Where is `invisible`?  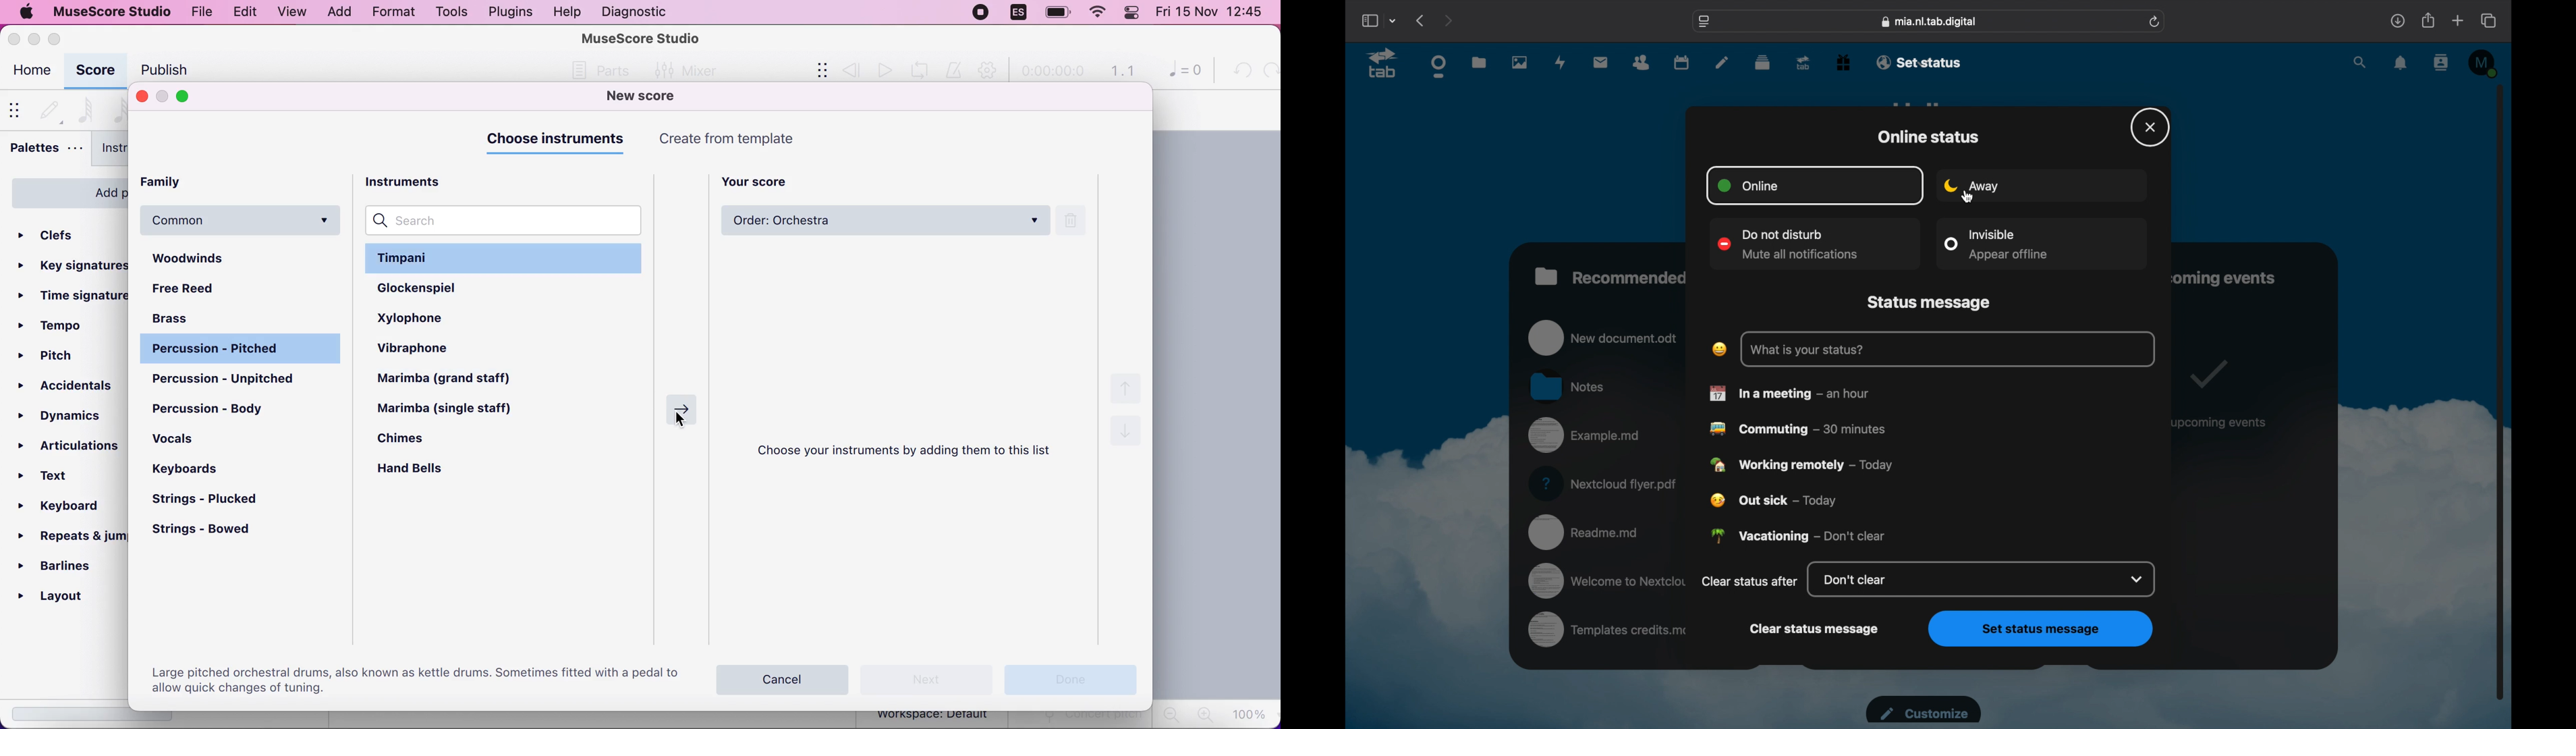 invisible is located at coordinates (1996, 244).